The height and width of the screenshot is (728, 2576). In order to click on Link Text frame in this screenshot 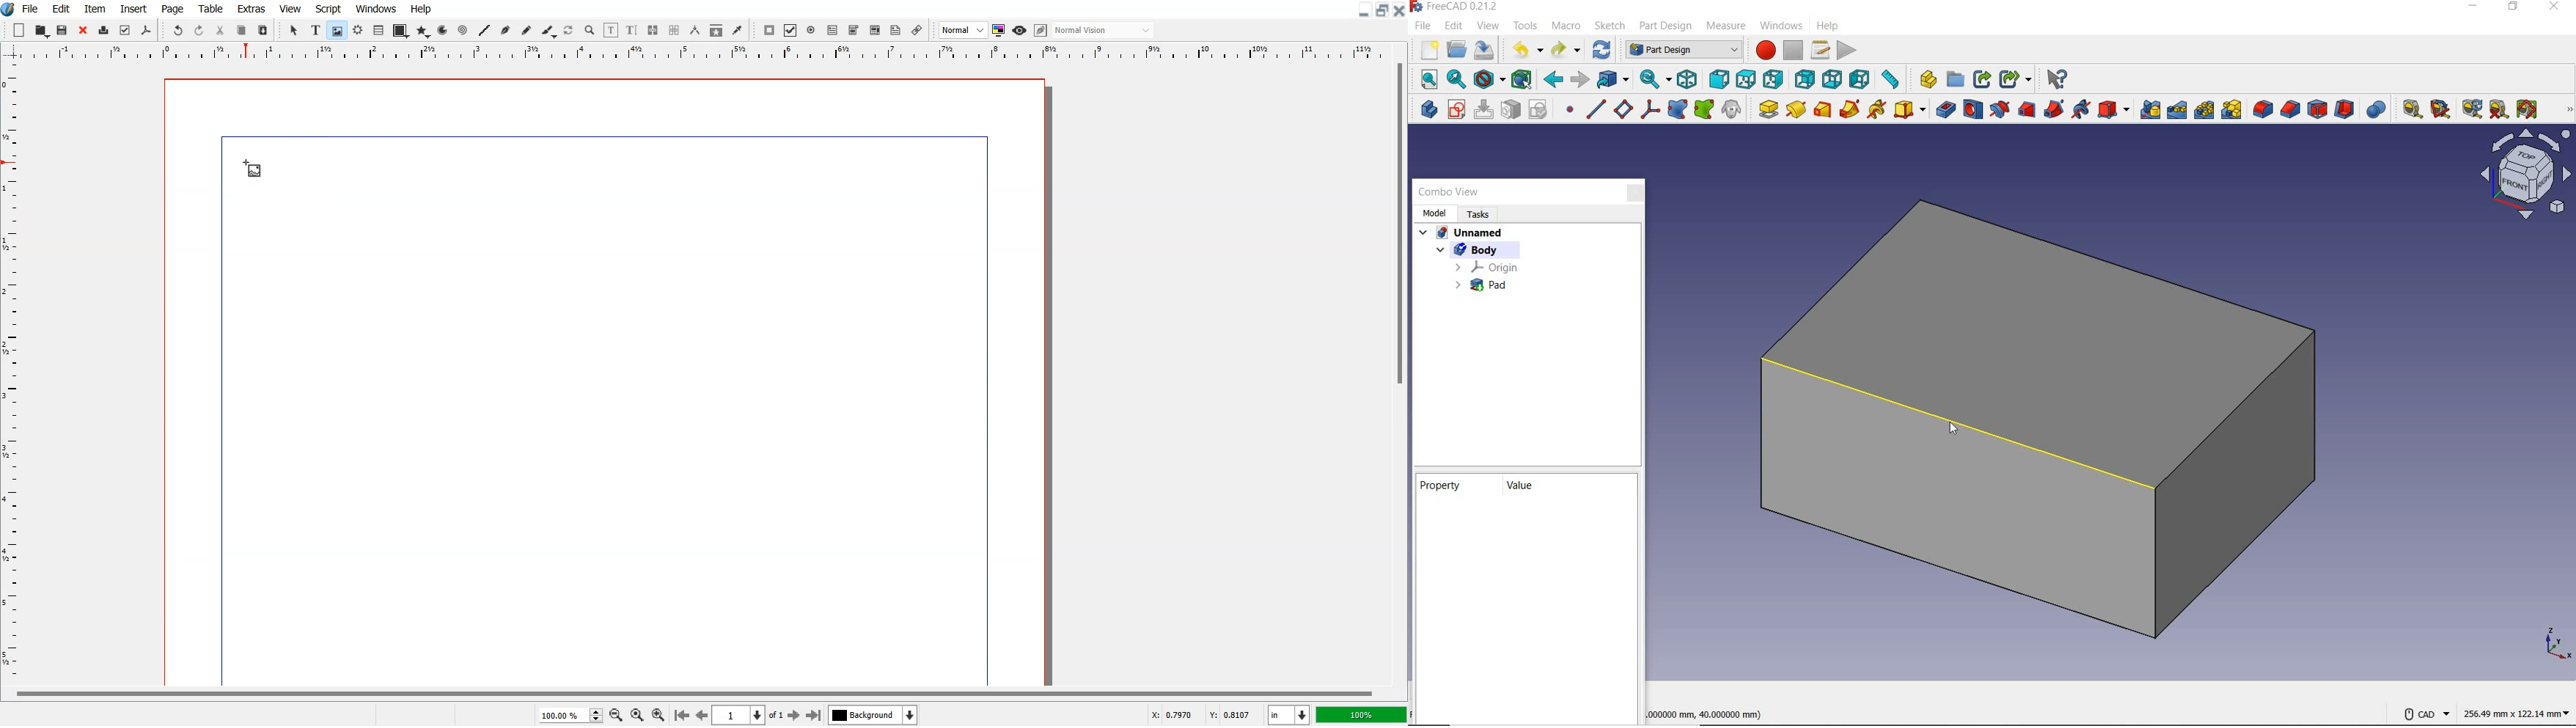, I will do `click(653, 30)`.